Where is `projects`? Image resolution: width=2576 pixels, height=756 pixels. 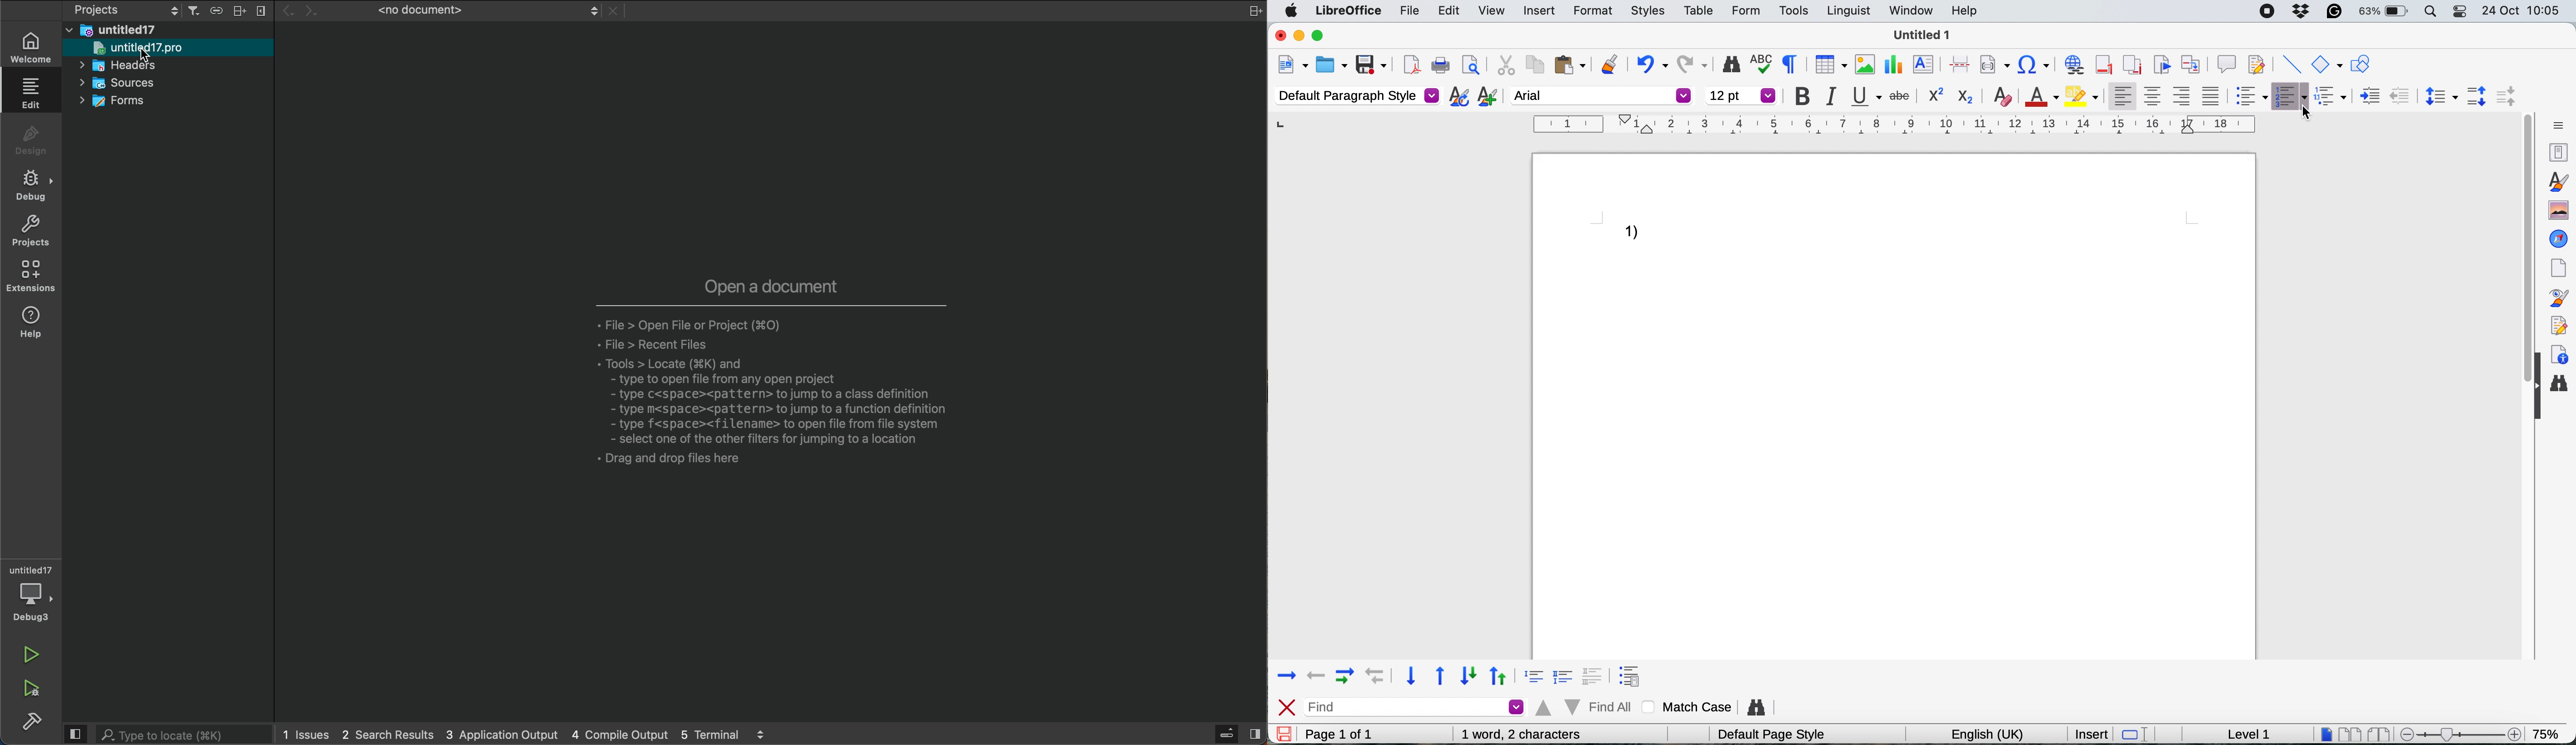 projects is located at coordinates (33, 230).